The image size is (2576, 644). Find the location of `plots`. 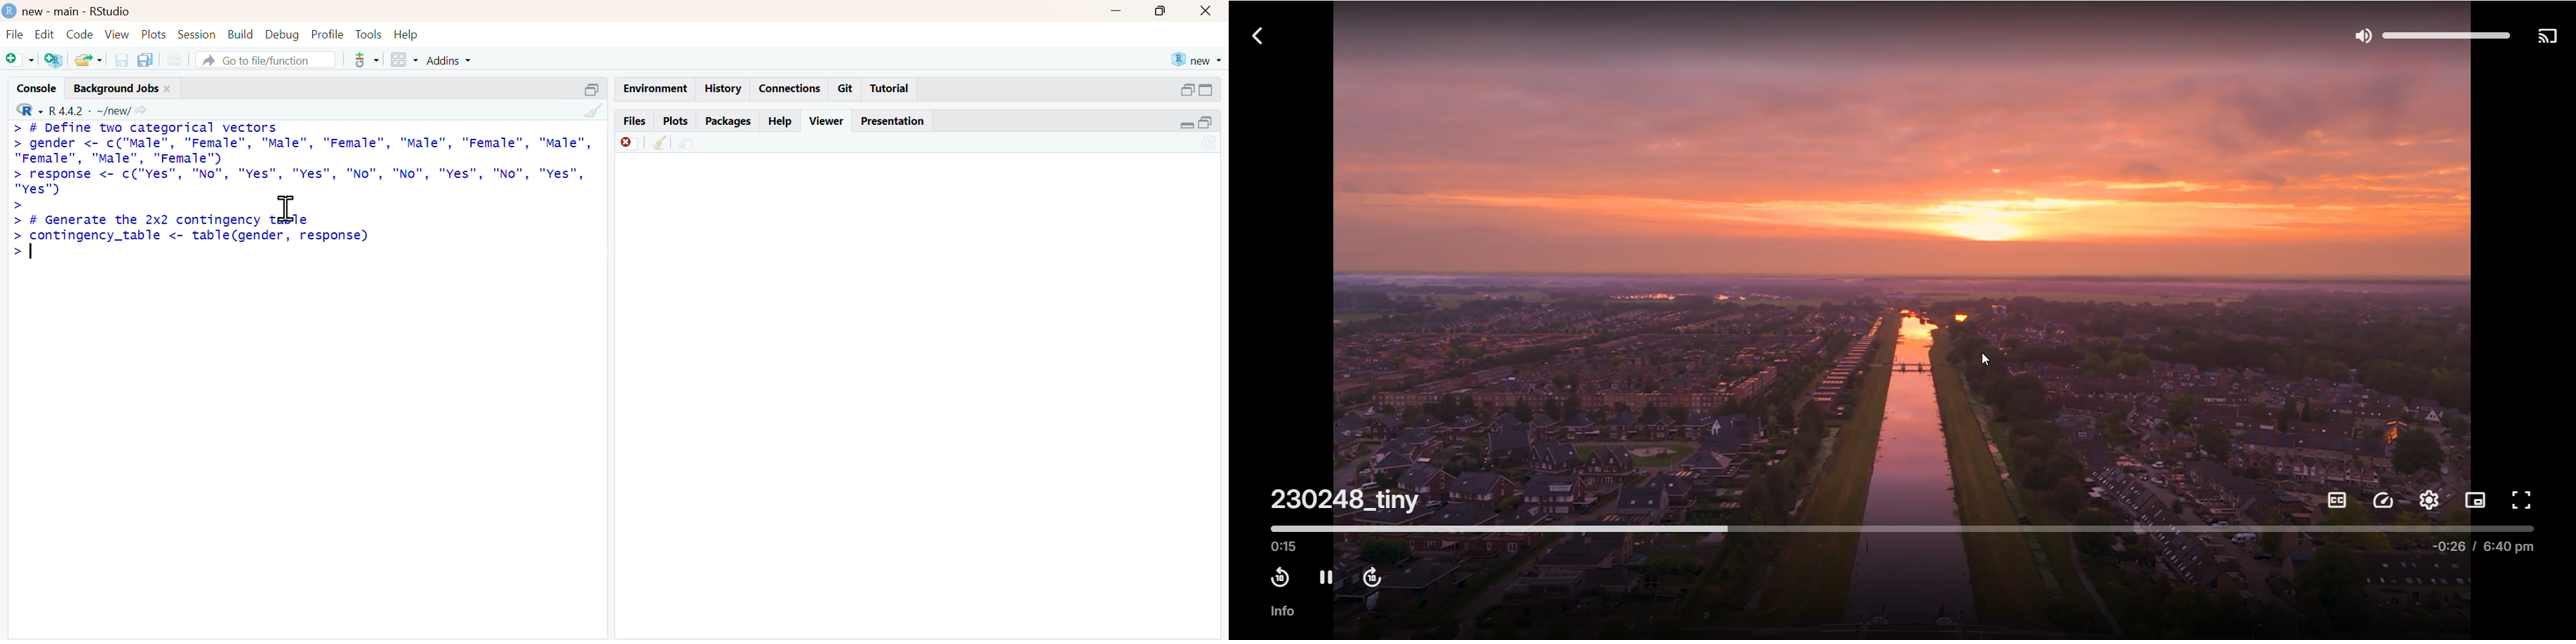

plots is located at coordinates (677, 121).